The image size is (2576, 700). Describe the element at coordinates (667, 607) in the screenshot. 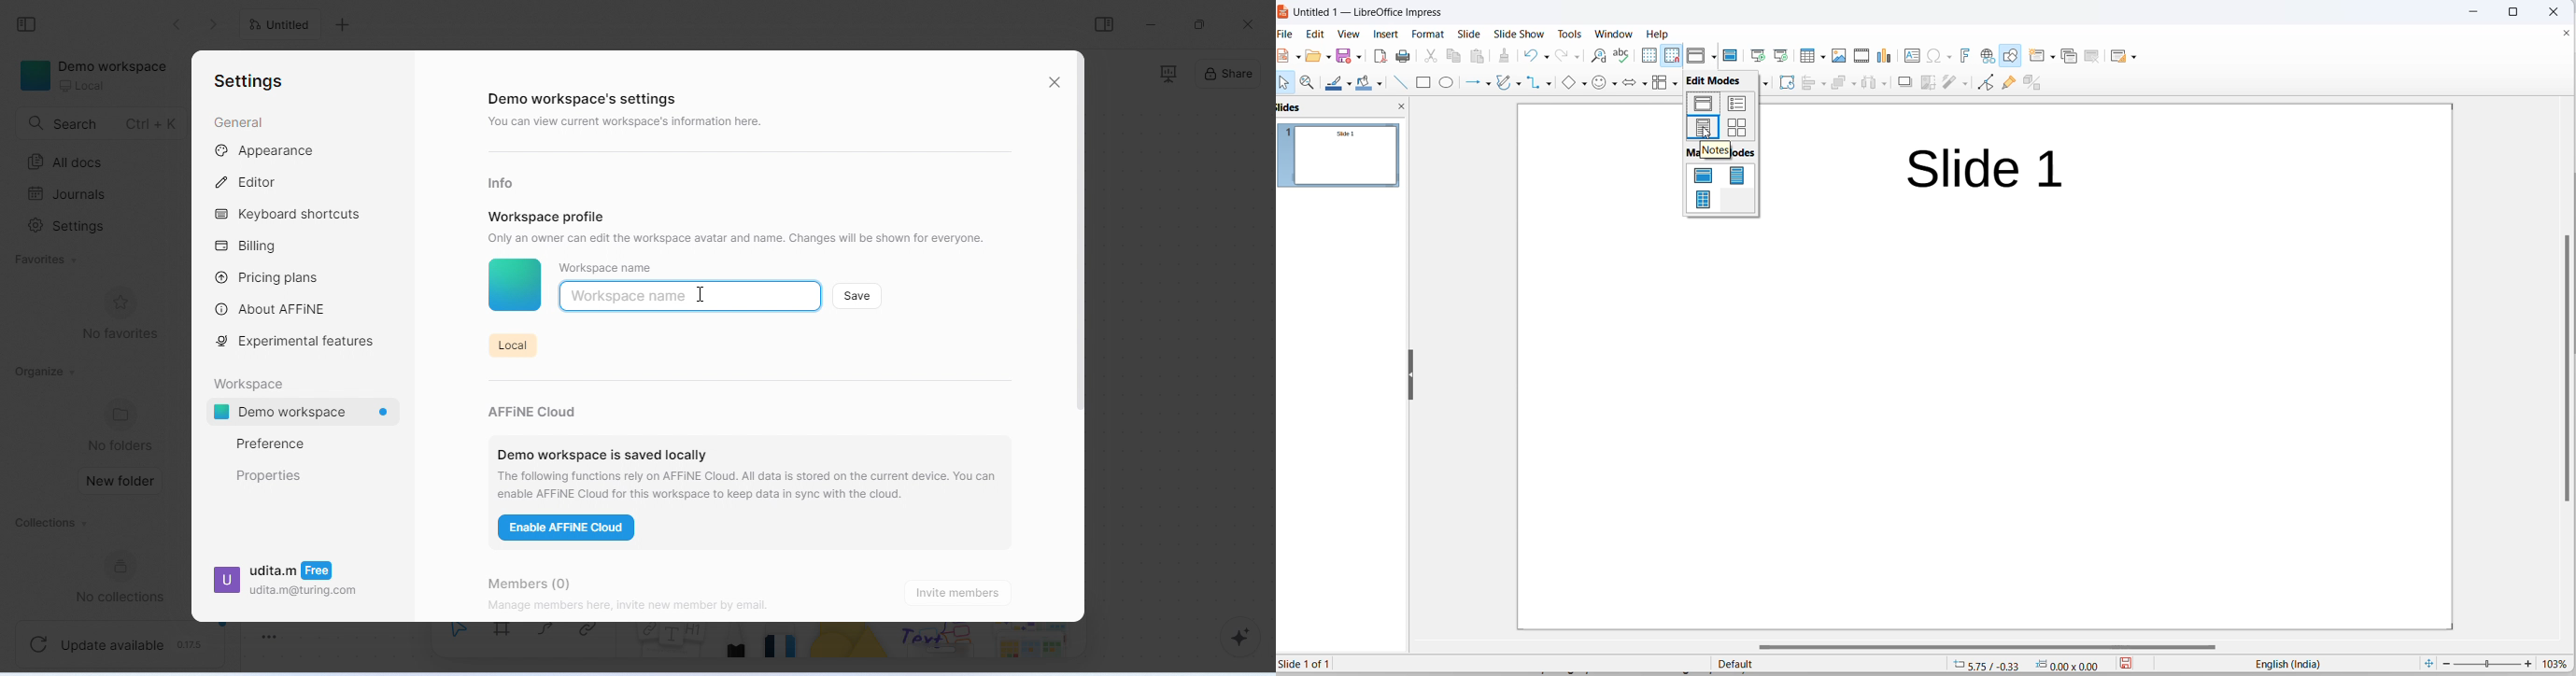

I see `Manage members here, invite new member by email.` at that location.